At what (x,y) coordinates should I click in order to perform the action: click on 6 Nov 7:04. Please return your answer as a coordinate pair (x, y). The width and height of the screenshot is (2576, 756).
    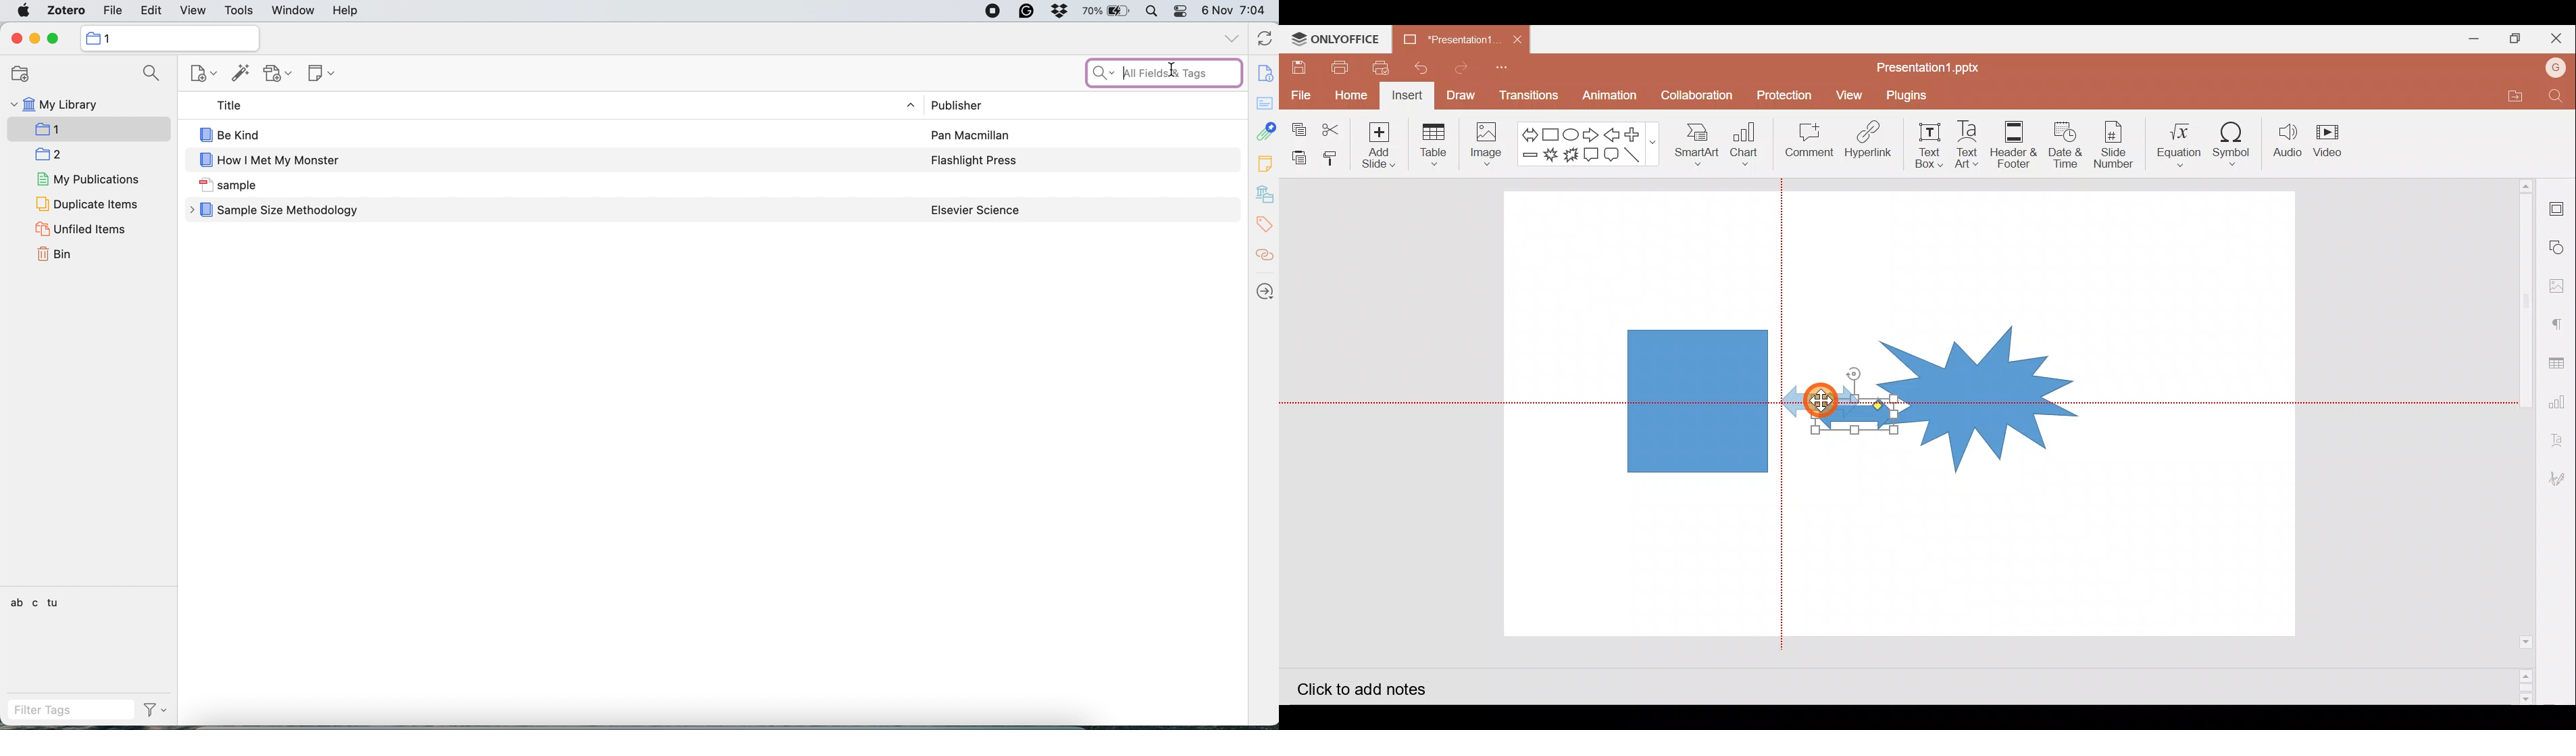
    Looking at the image, I should click on (1237, 10).